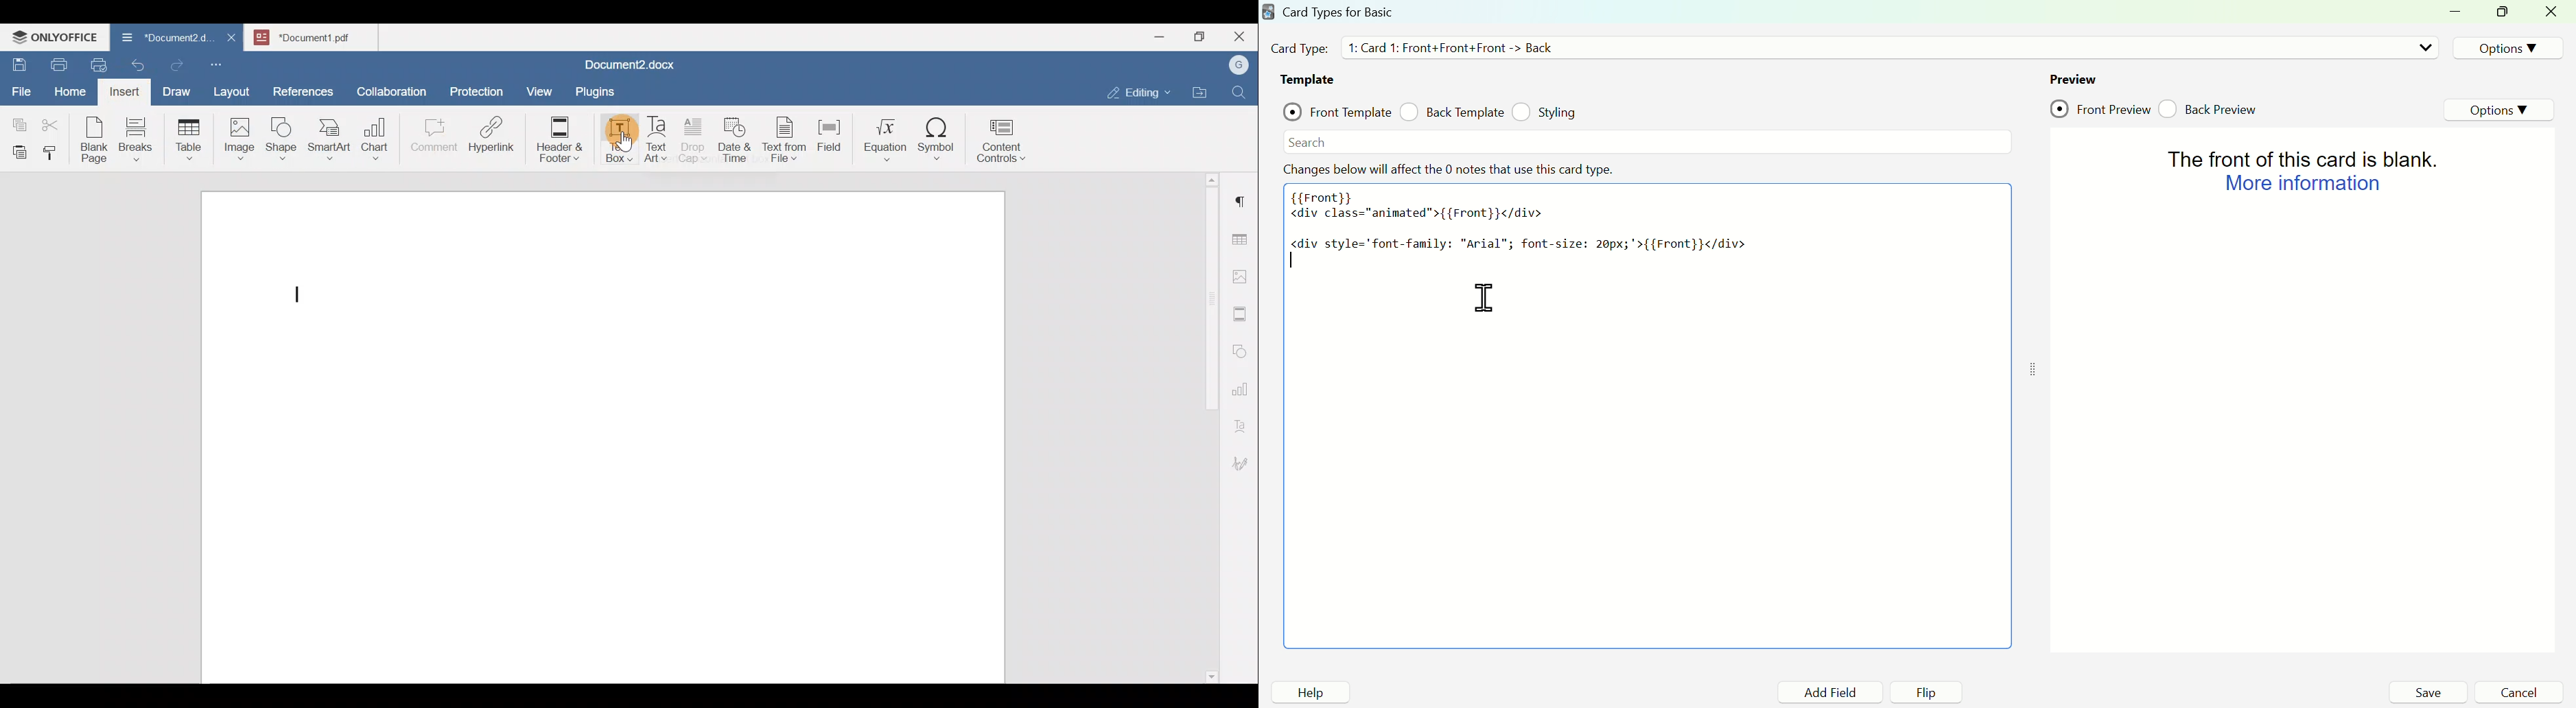 The image size is (2576, 728). What do you see at coordinates (389, 85) in the screenshot?
I see `Collaboration` at bounding box center [389, 85].